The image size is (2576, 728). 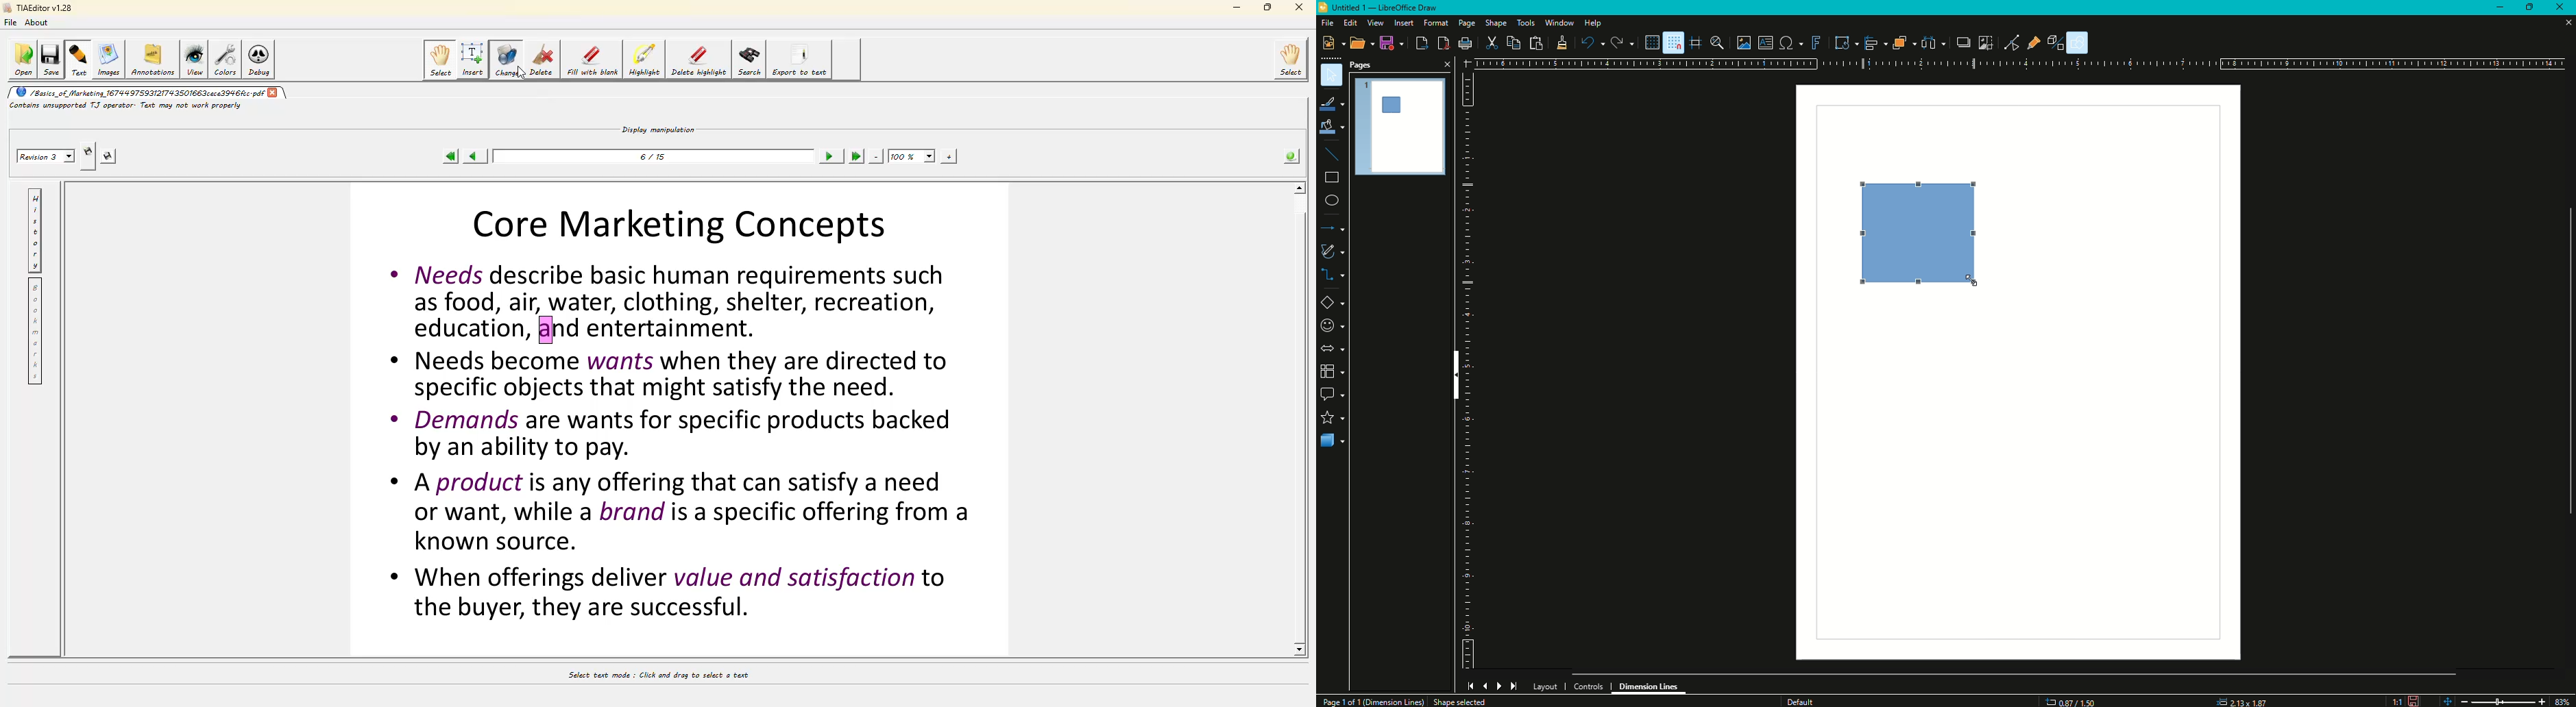 What do you see at coordinates (1933, 41) in the screenshot?
I see `Select at least three objects` at bounding box center [1933, 41].